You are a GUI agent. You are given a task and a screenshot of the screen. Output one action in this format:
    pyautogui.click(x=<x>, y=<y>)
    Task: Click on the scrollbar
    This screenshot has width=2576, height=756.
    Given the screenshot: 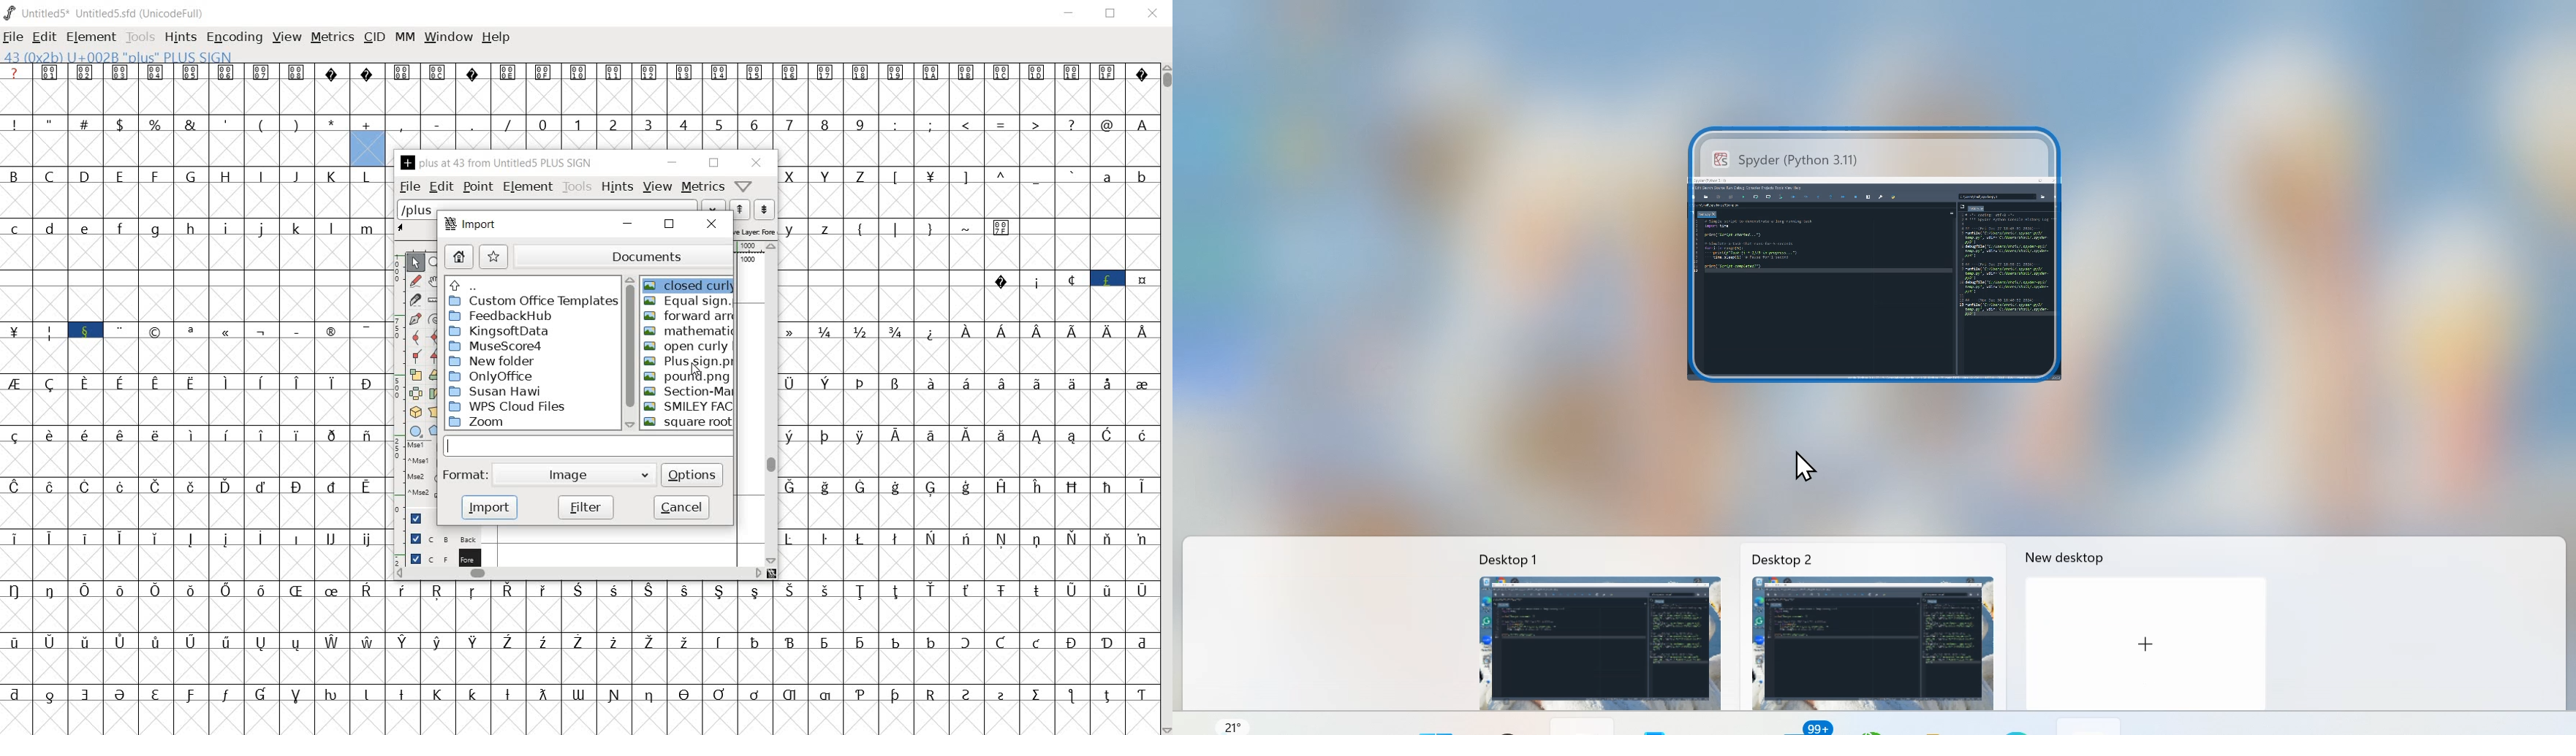 What is the action you would take?
    pyautogui.click(x=773, y=406)
    